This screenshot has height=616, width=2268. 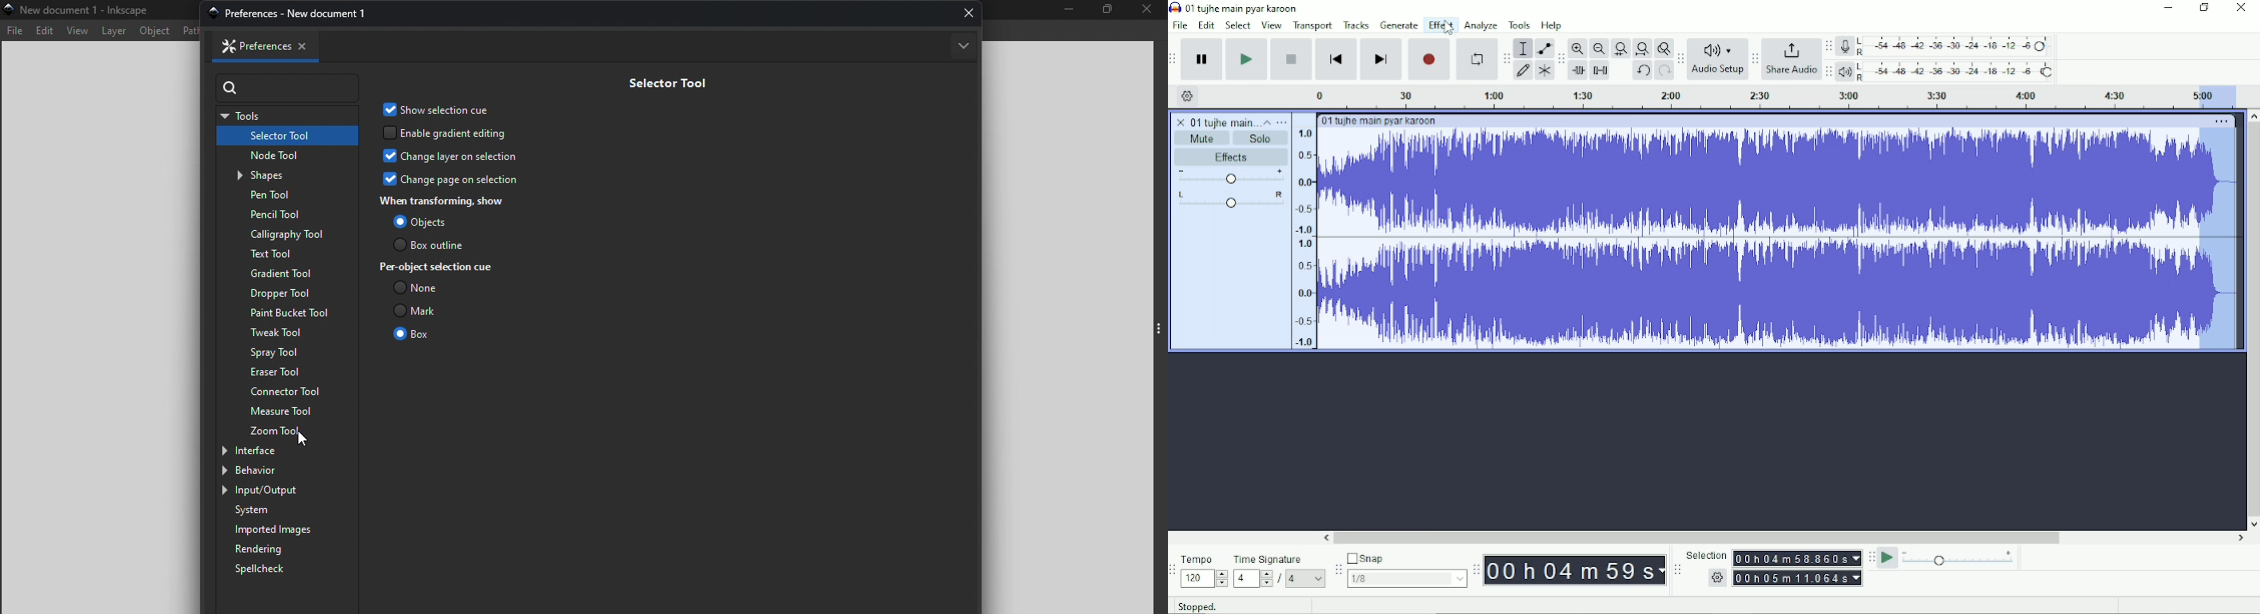 What do you see at coordinates (1430, 60) in the screenshot?
I see `Record` at bounding box center [1430, 60].